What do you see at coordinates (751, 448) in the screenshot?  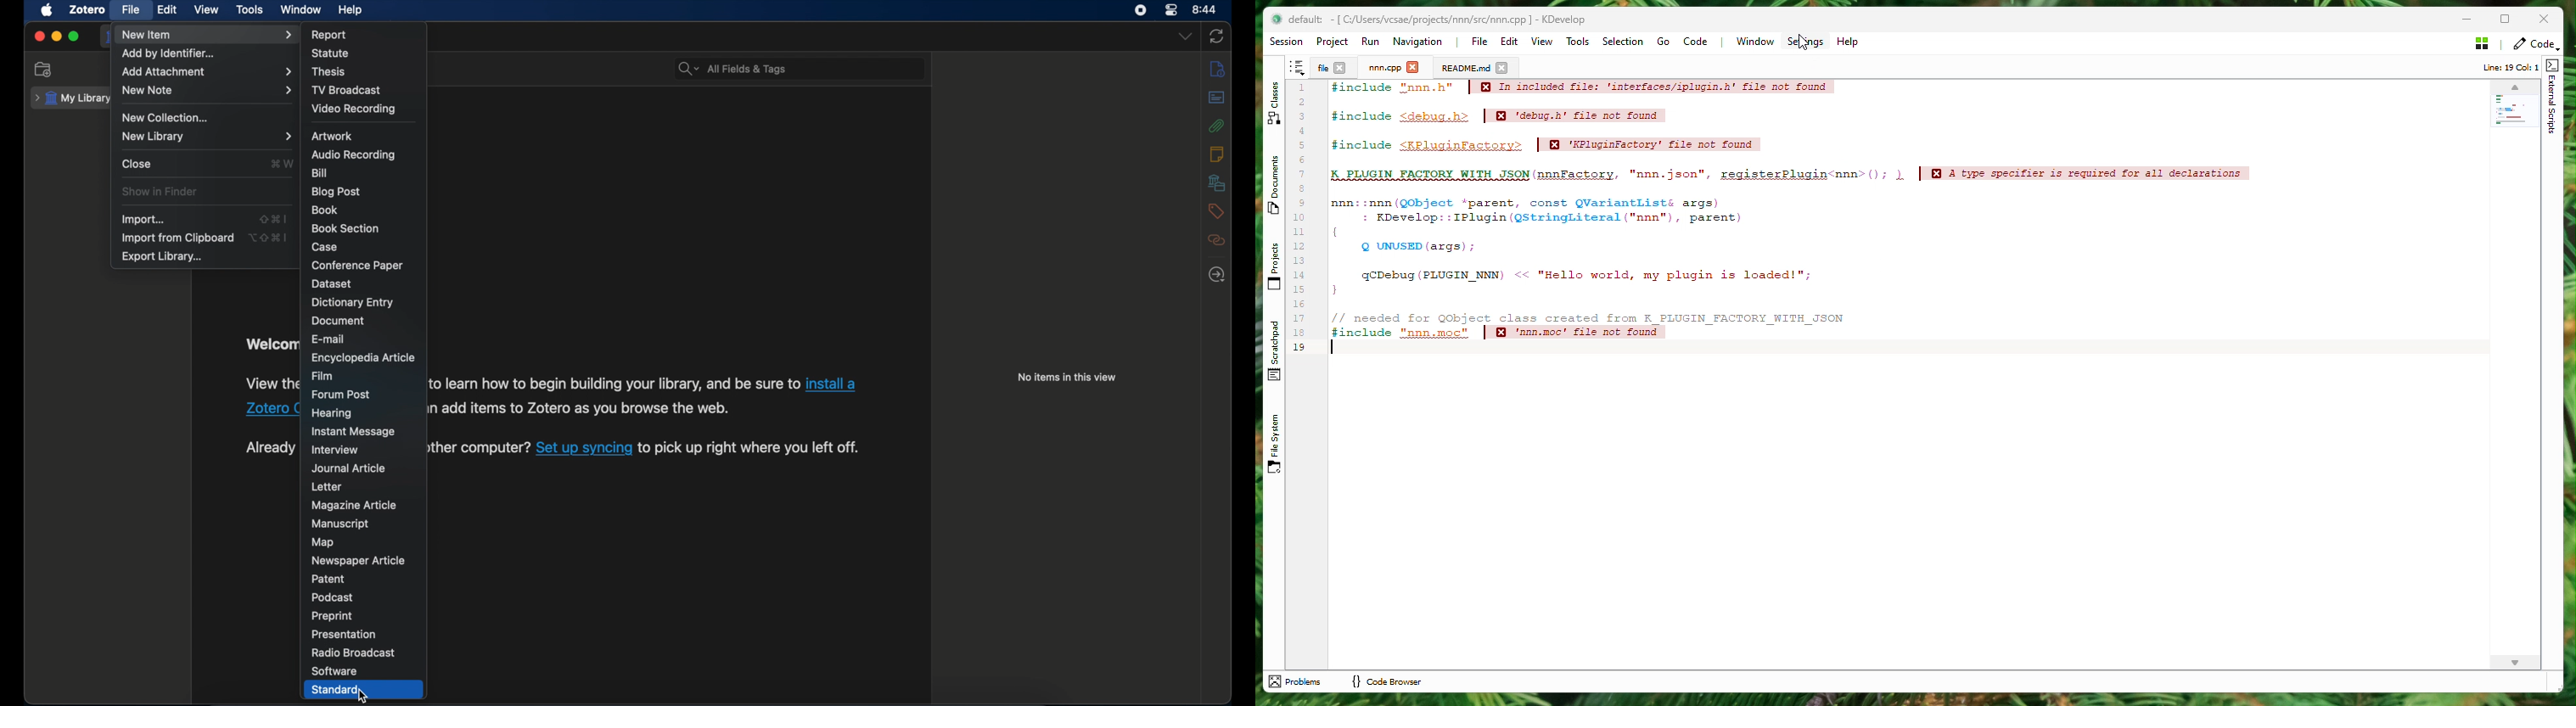 I see `software information` at bounding box center [751, 448].